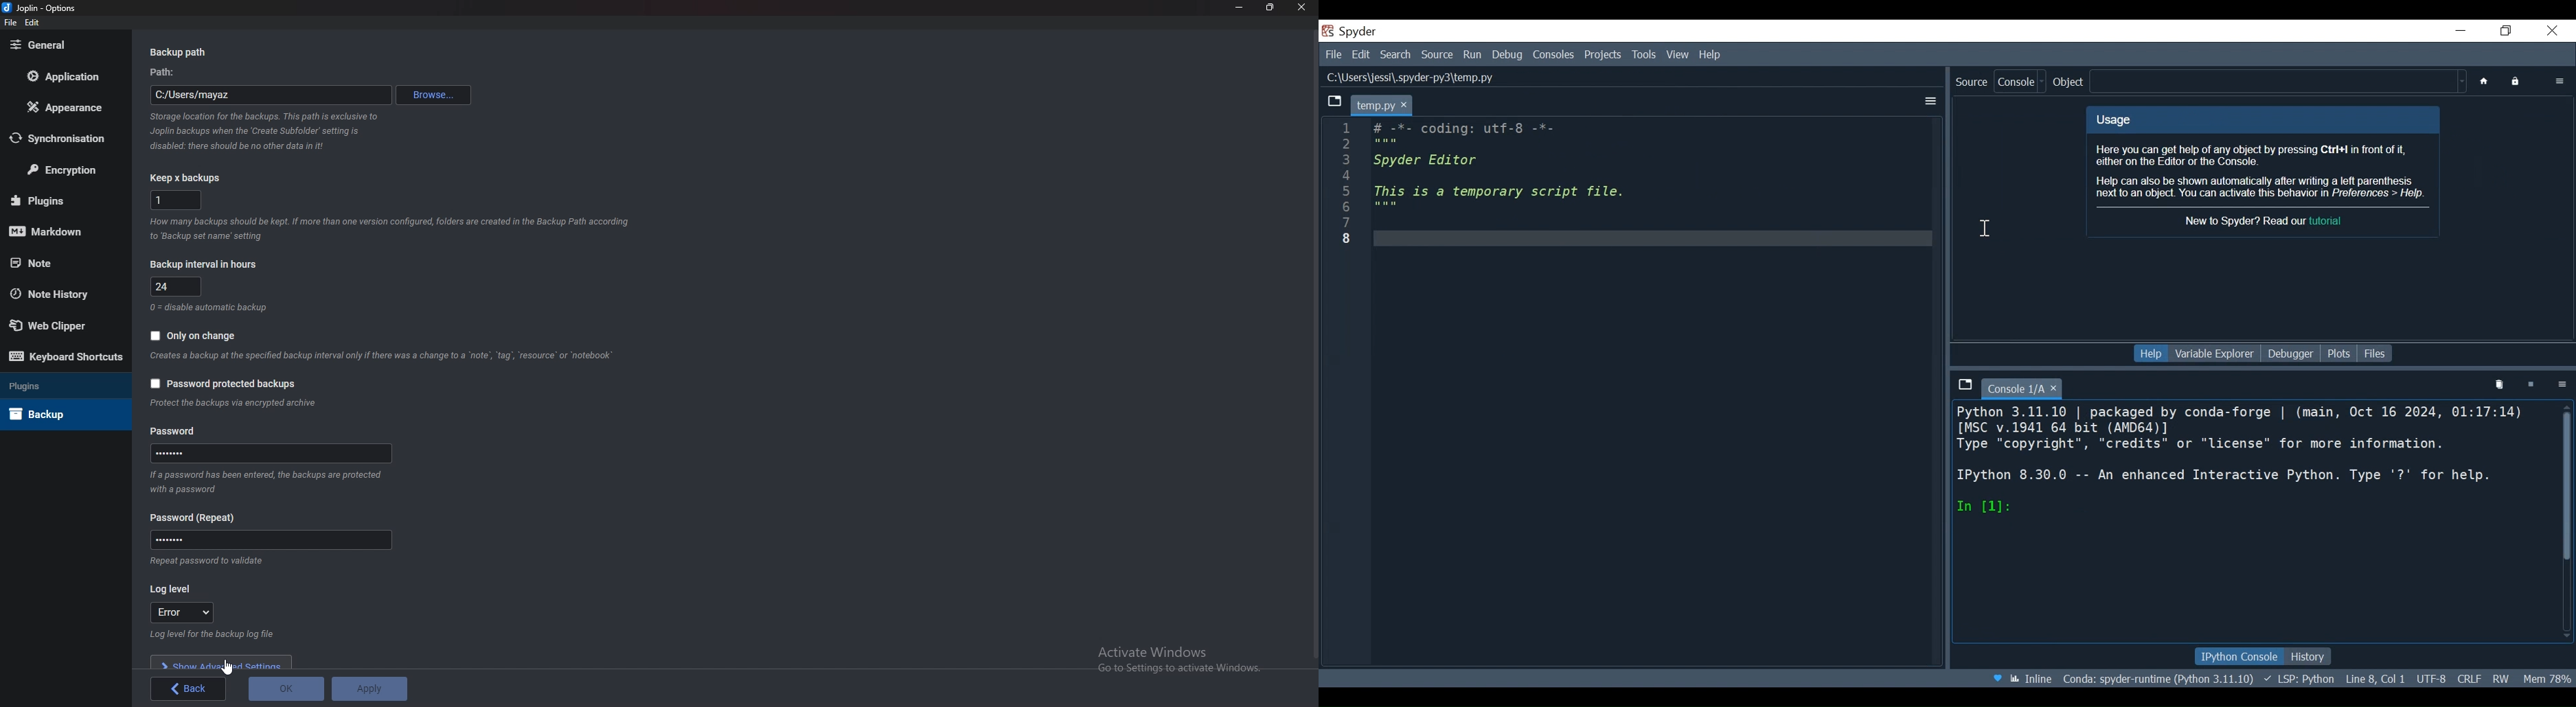 The width and height of the screenshot is (2576, 728). I want to click on Web Clipper, so click(56, 323).